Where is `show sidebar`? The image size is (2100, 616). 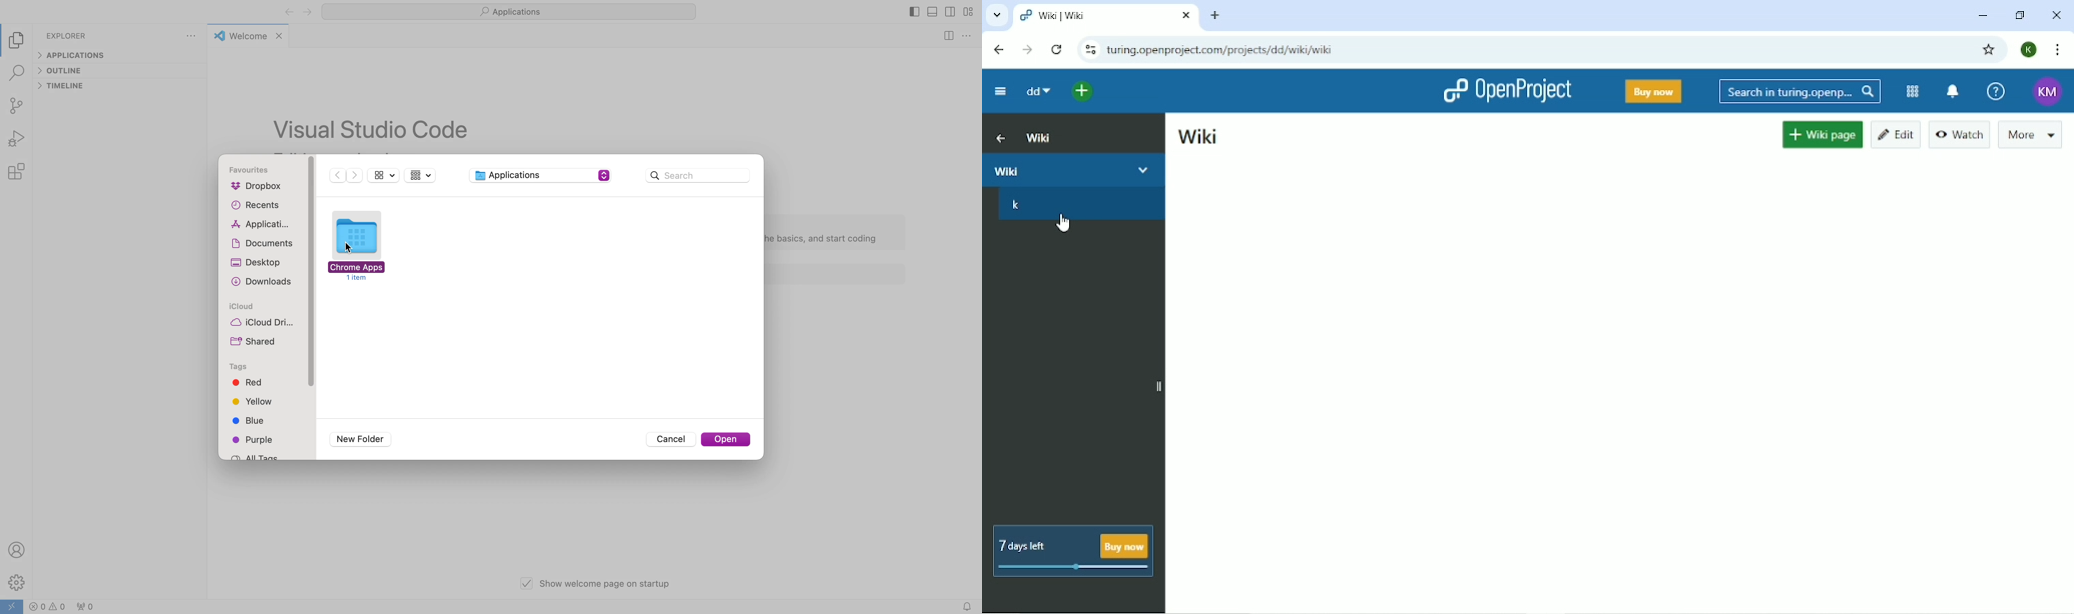 show sidebar is located at coordinates (384, 175).